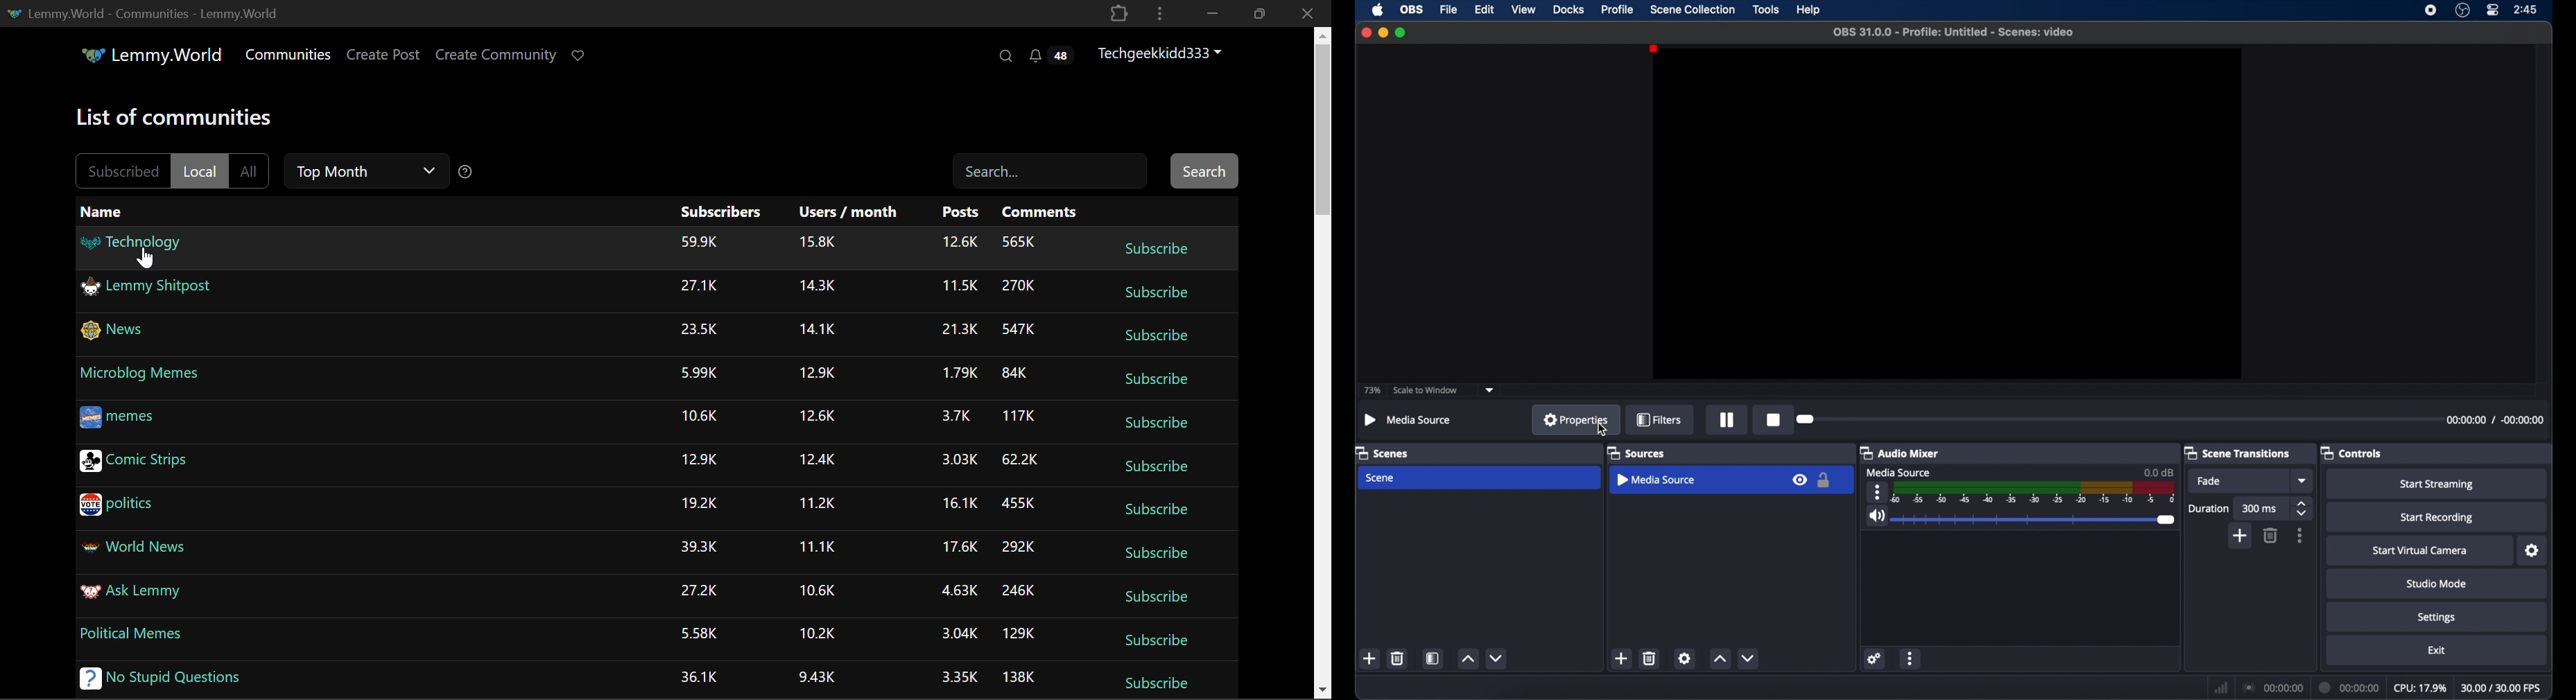 The width and height of the screenshot is (2576, 700). What do you see at coordinates (2159, 472) in the screenshot?
I see `0.0` at bounding box center [2159, 472].